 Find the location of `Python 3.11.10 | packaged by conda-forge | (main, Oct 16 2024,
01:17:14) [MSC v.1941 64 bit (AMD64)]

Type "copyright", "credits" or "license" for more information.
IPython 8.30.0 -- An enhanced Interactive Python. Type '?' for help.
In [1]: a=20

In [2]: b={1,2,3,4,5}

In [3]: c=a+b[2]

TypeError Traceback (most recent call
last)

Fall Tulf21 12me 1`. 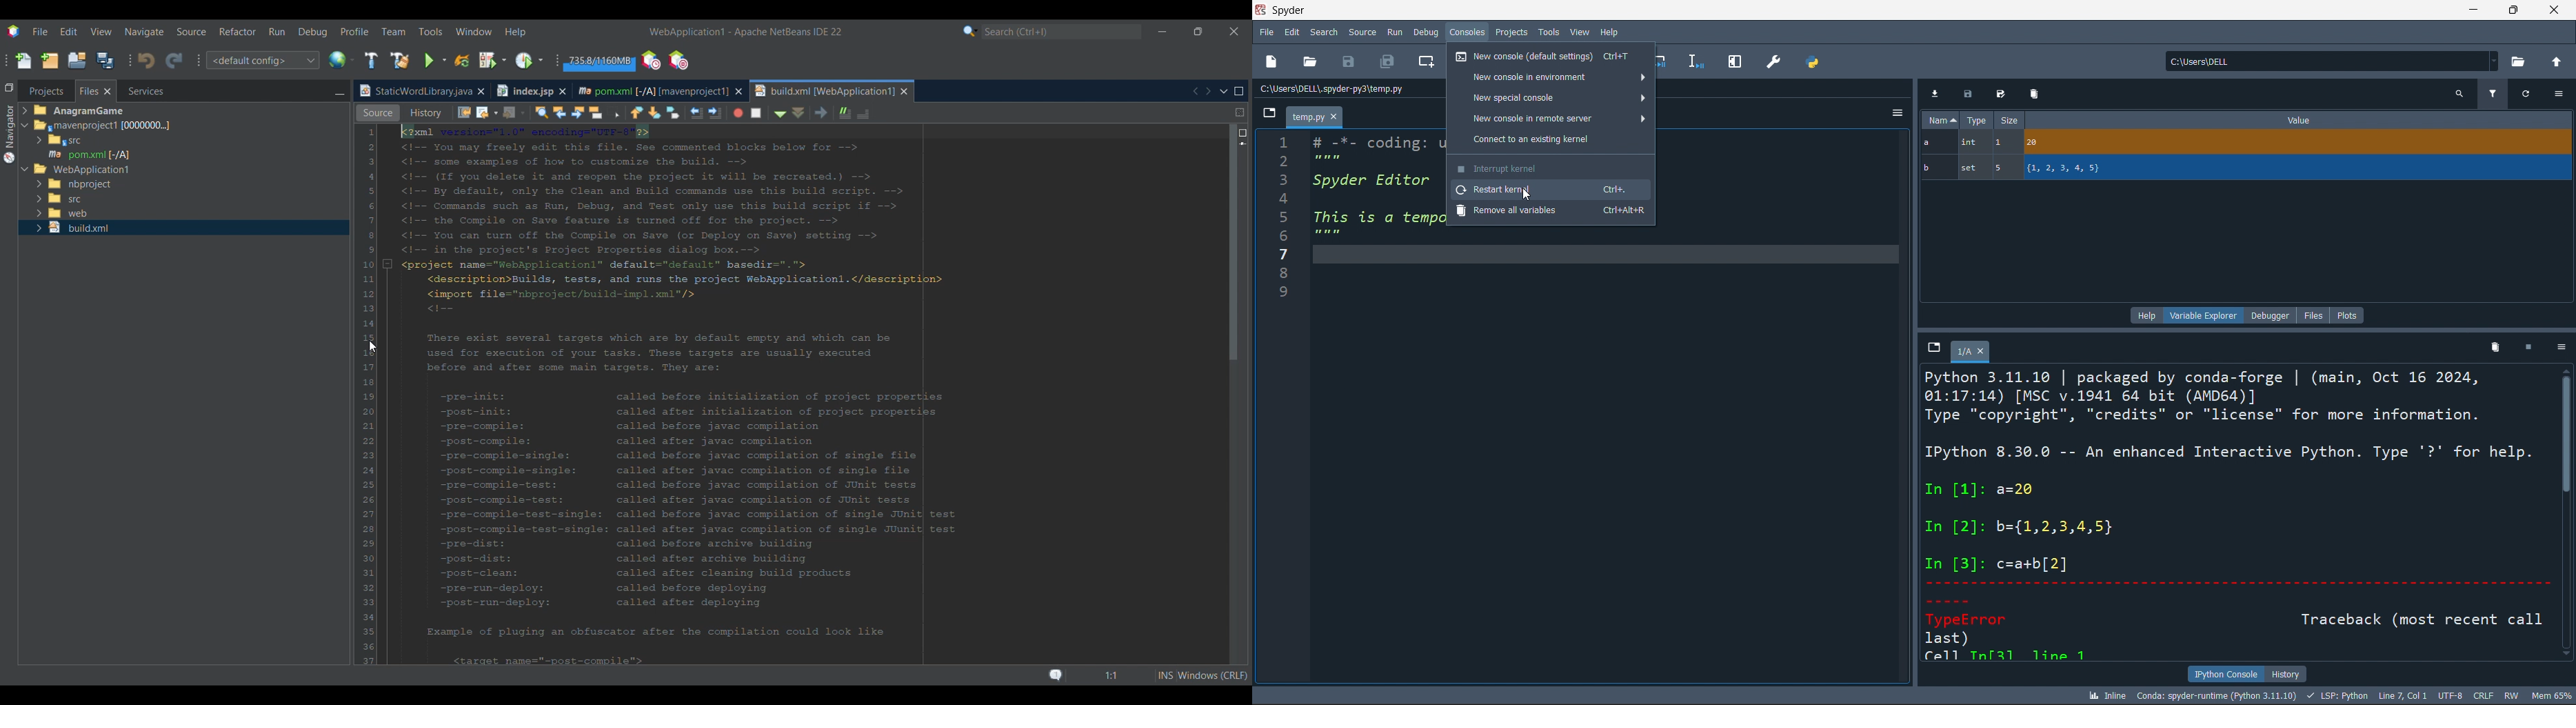

Python 3.11.10 | packaged by conda-forge | (main, Oct 16 2024,
01:17:14) [MSC v.1941 64 bit (AMD64)]

Type "copyright", "credits" or "license" for more information.
IPython 8.30.0 -- An enhanced Interactive Python. Type '?' for help.
In [1]: a=20

In [2]: b={1,2,3,4,5}

In [3]: c=a+b[2]

TypeError Traceback (most recent call
last)

Fall Tulf21 12me 1 is located at coordinates (2228, 513).